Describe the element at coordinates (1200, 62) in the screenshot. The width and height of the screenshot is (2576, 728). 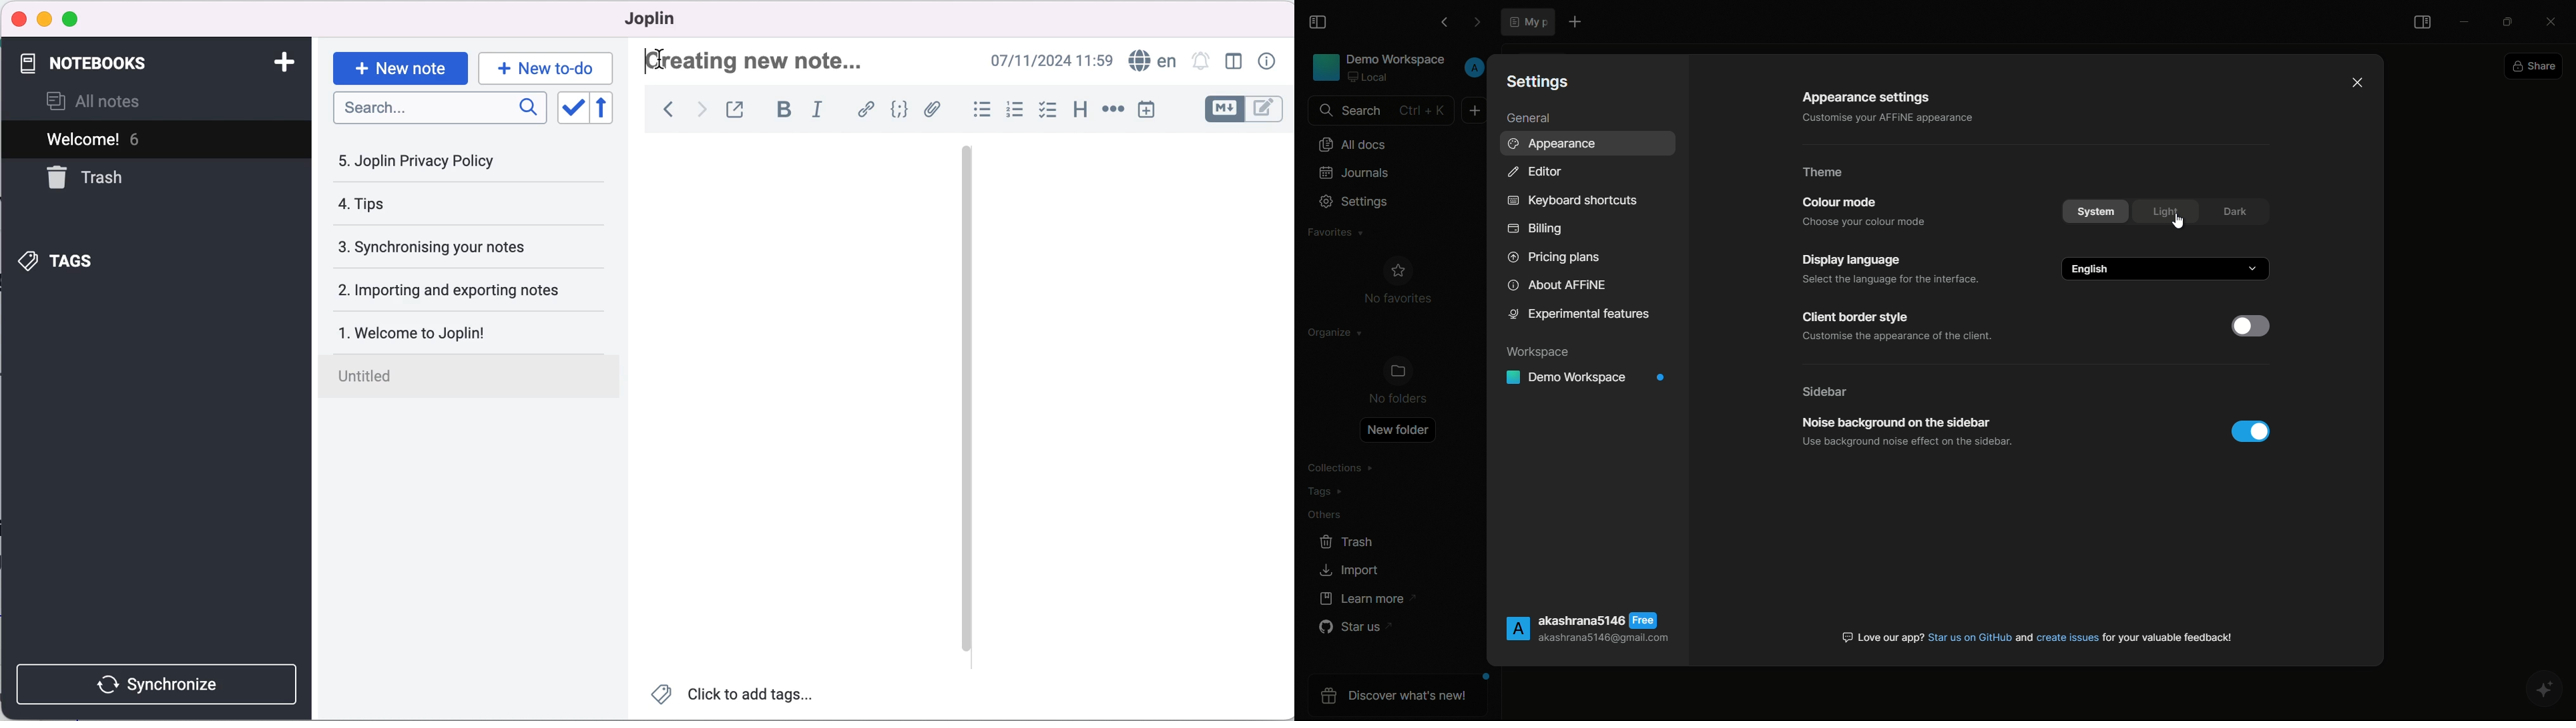
I see `set alarm` at that location.